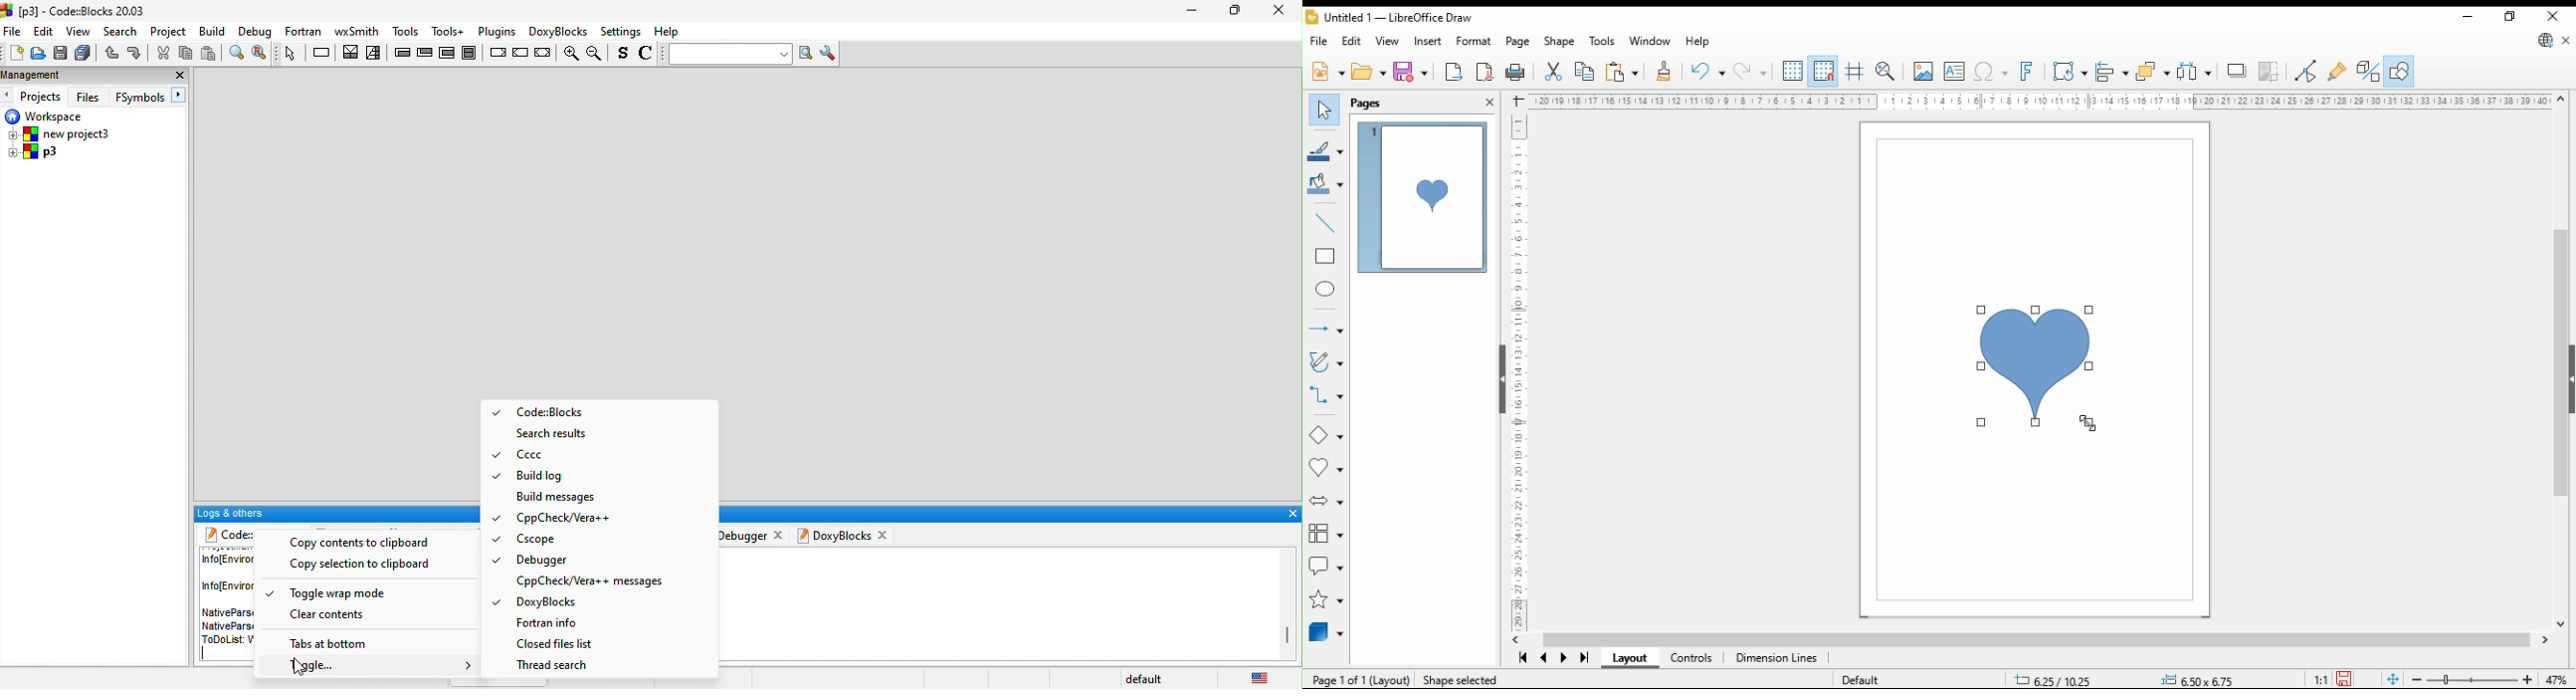 This screenshot has width=2576, height=700. Describe the element at coordinates (63, 134) in the screenshot. I see `new project` at that location.